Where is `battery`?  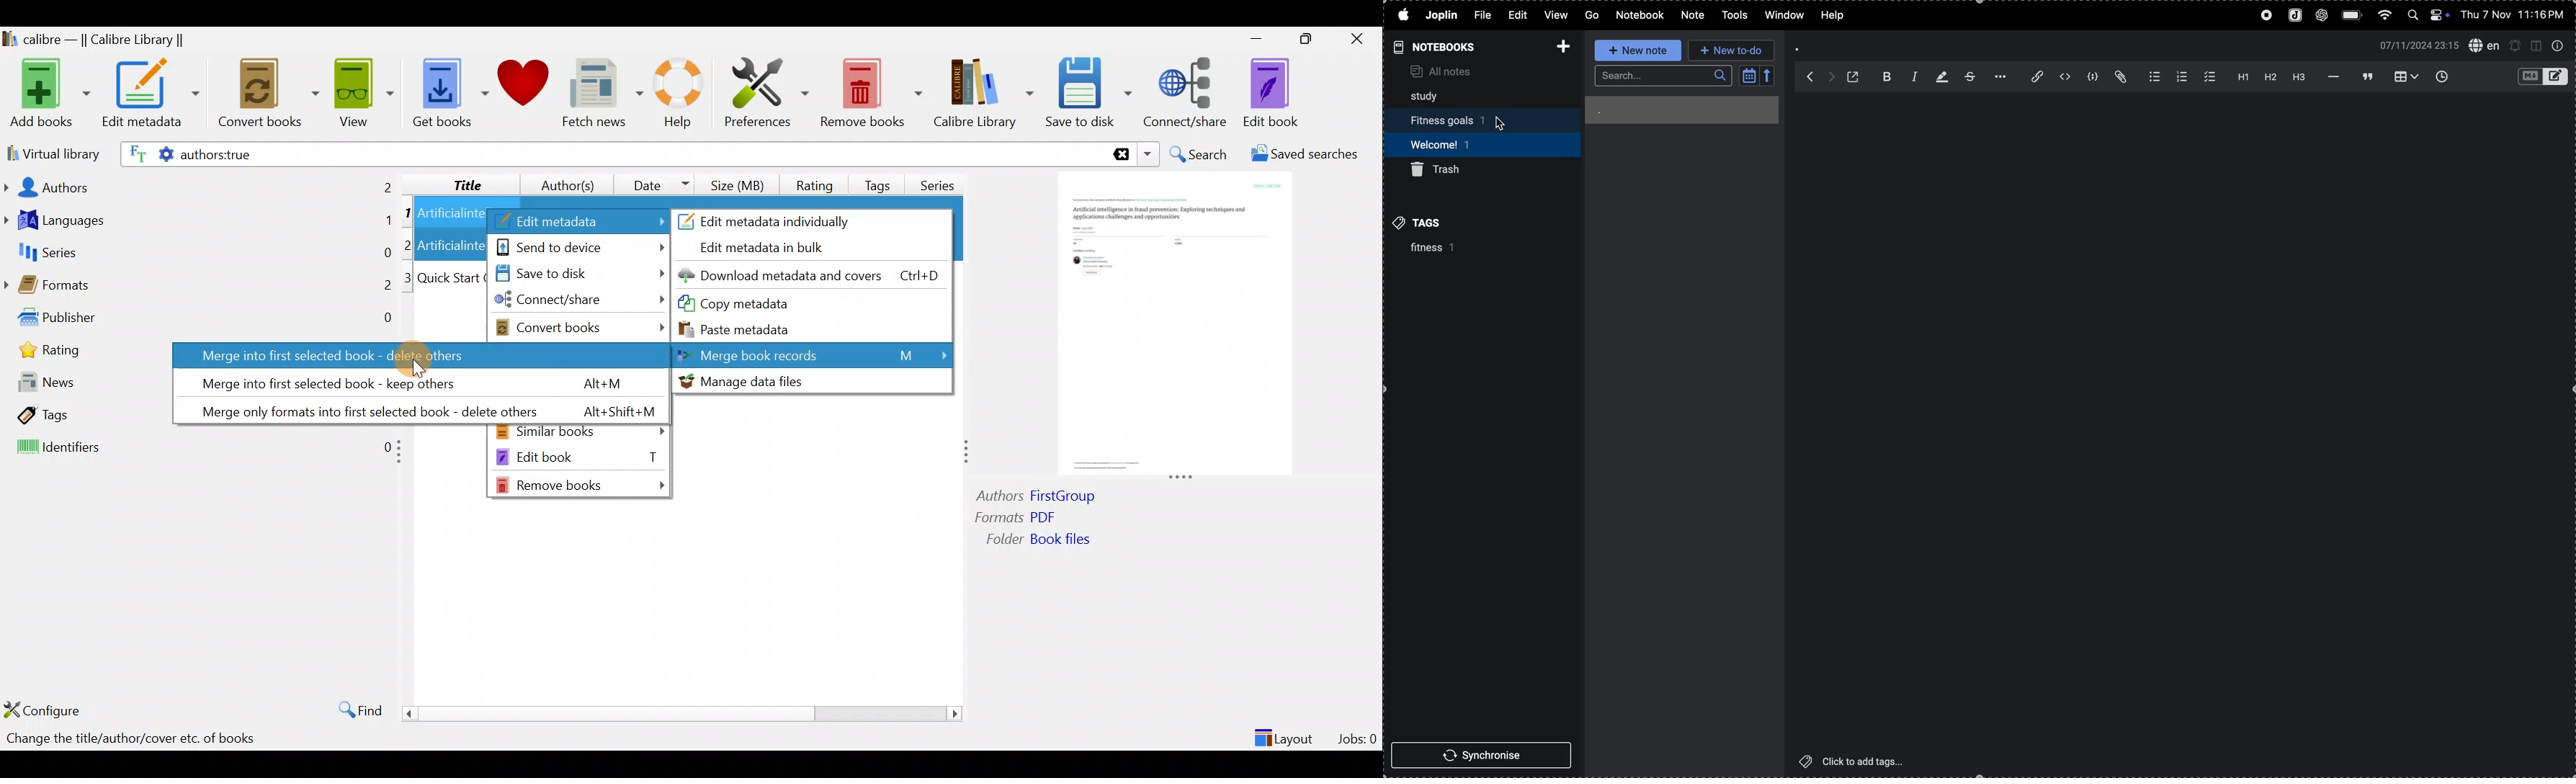 battery is located at coordinates (2351, 14).